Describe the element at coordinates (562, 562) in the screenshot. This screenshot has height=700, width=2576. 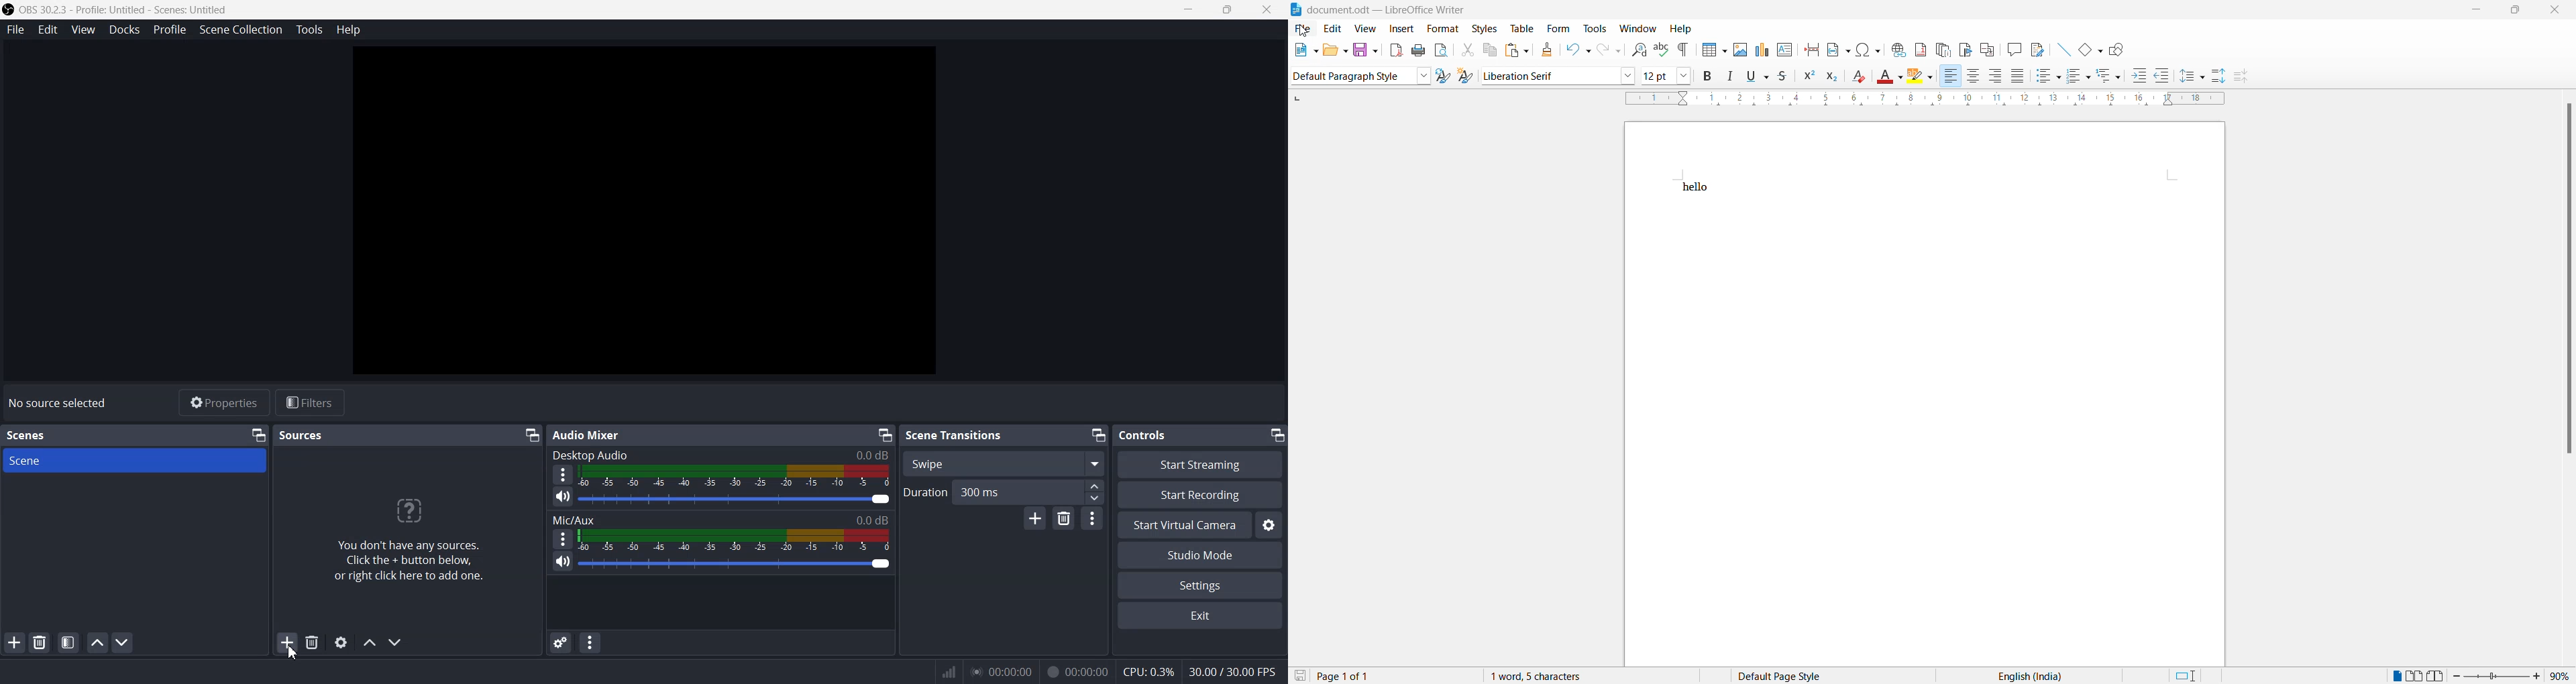
I see `Mute/Unmute` at that location.